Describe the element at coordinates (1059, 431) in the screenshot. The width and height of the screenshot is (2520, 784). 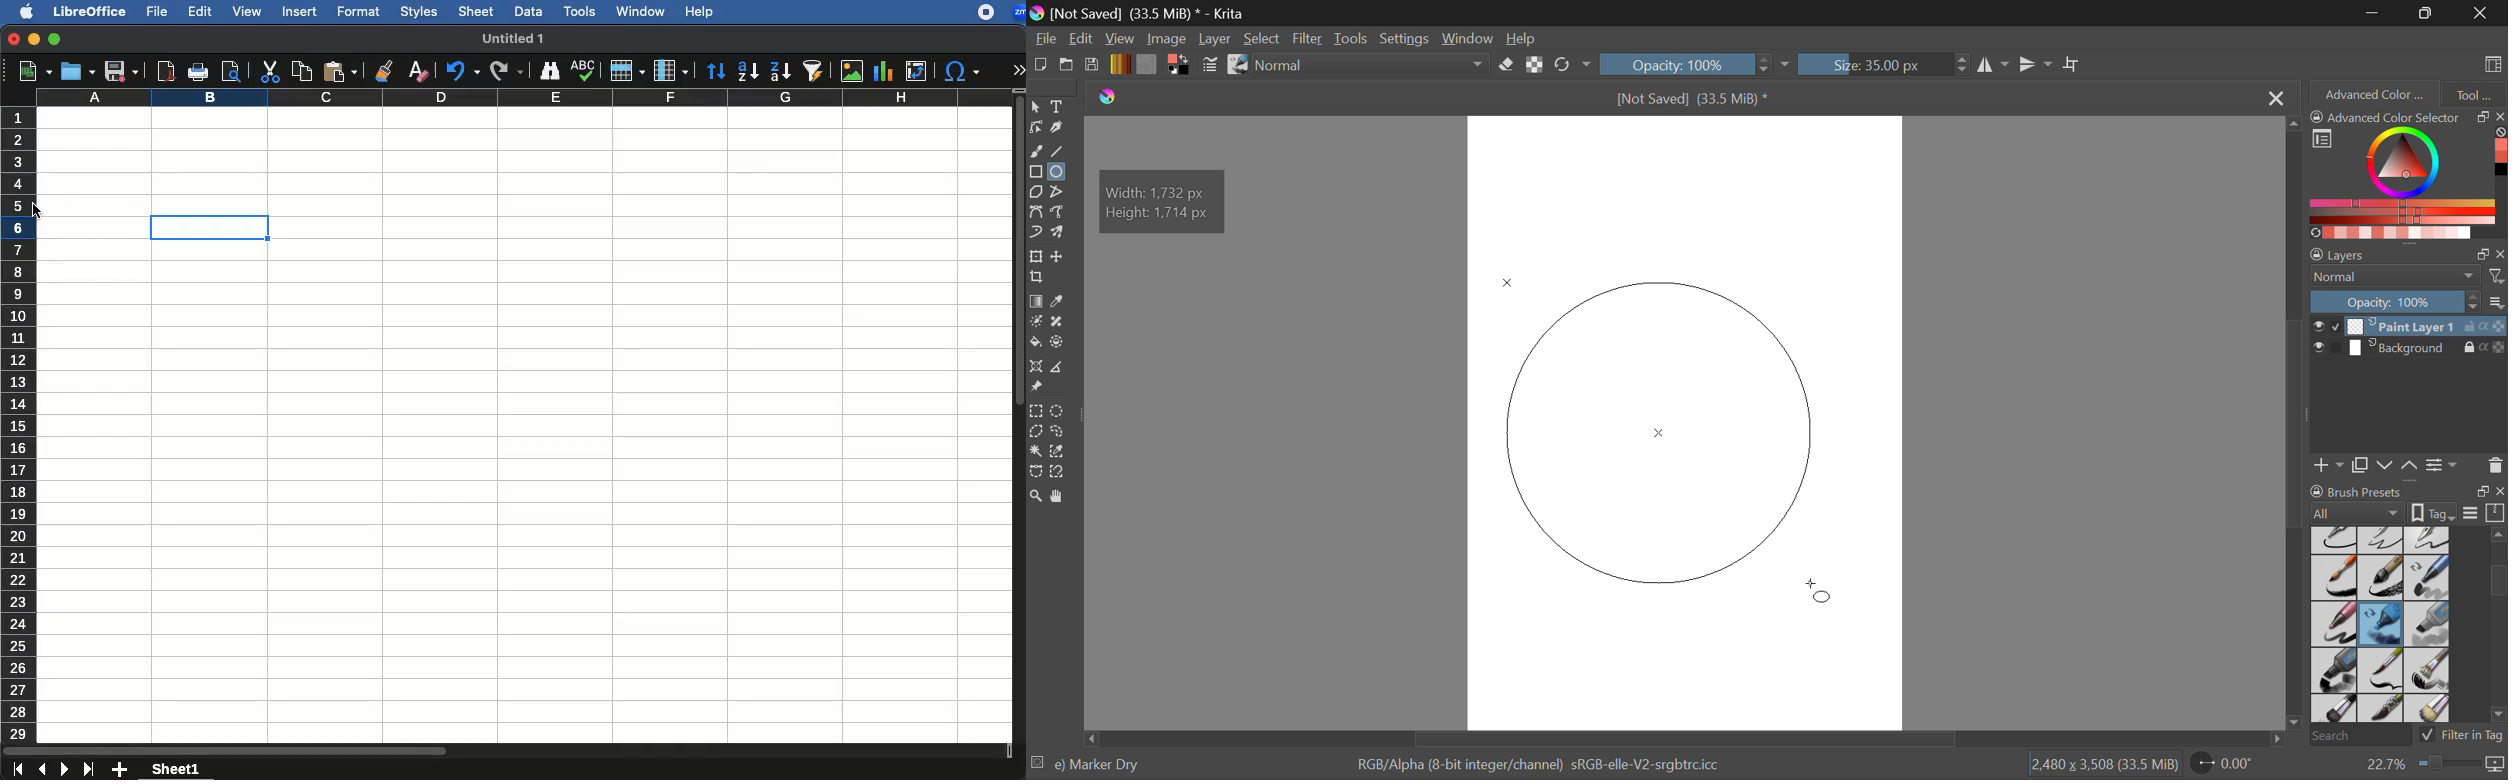
I see `Freehand Selection Tool` at that location.